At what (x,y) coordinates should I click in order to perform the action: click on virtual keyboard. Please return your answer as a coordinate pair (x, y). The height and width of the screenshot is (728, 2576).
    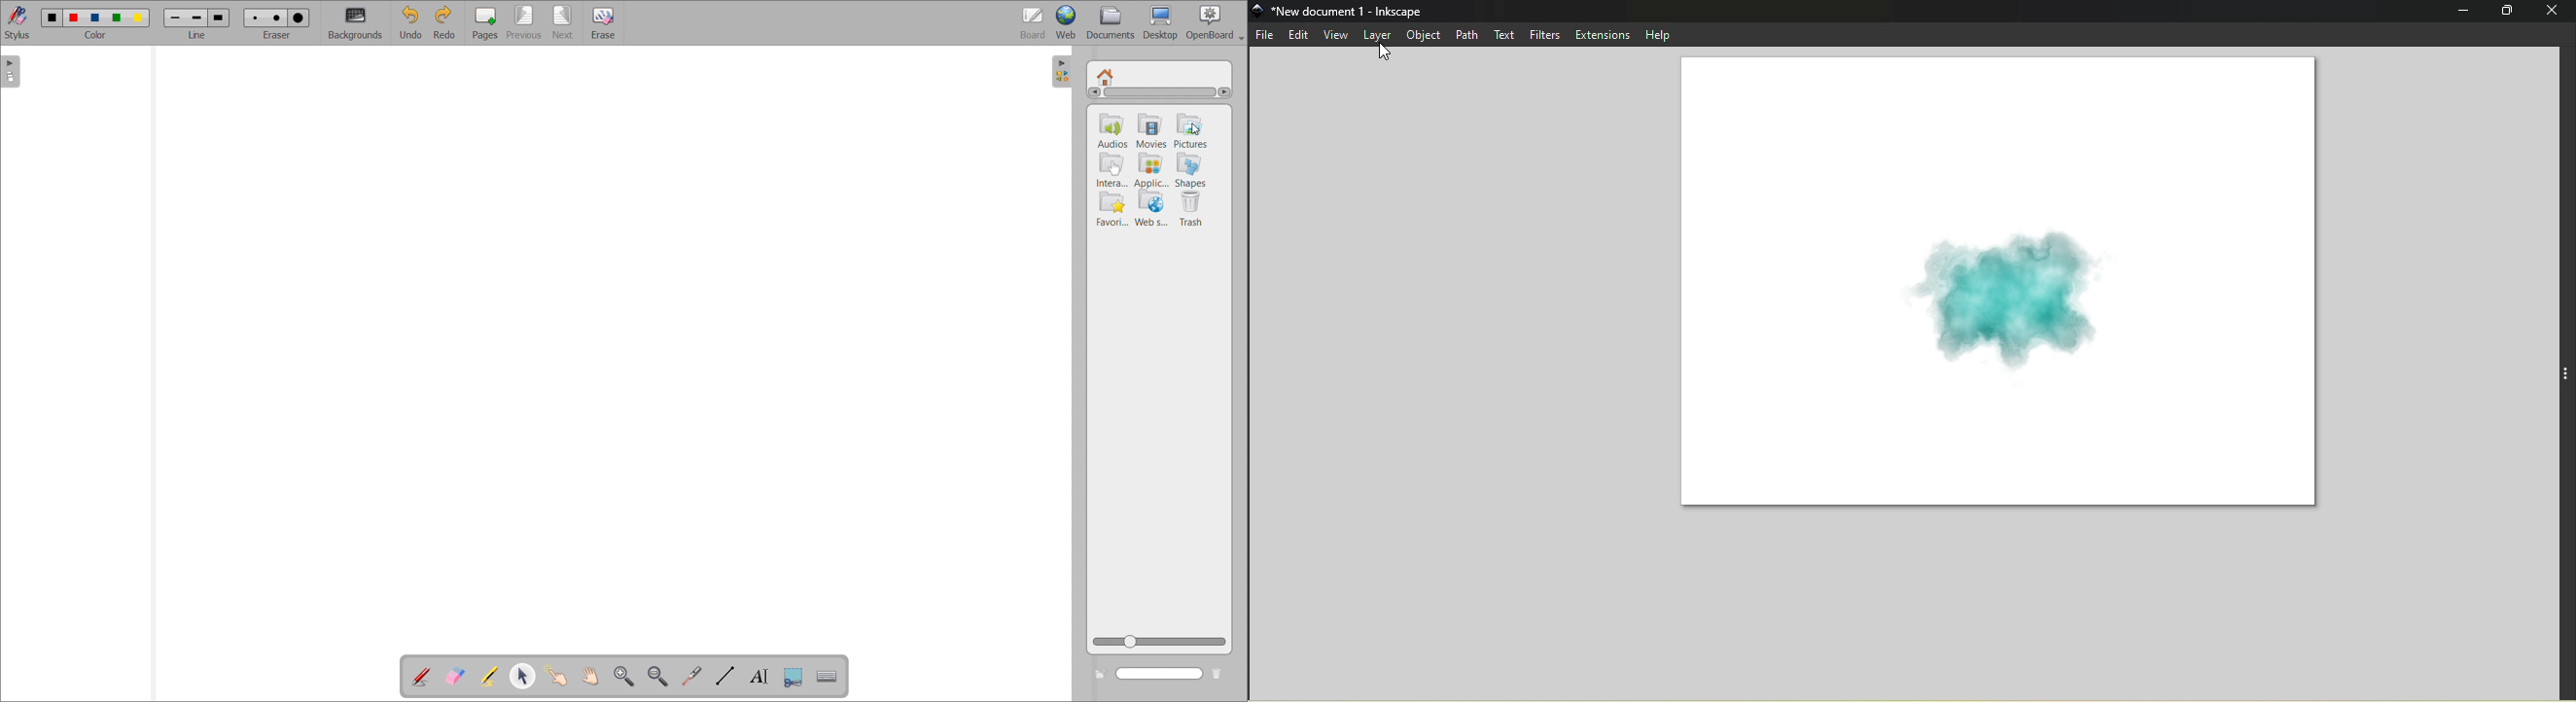
    Looking at the image, I should click on (828, 677).